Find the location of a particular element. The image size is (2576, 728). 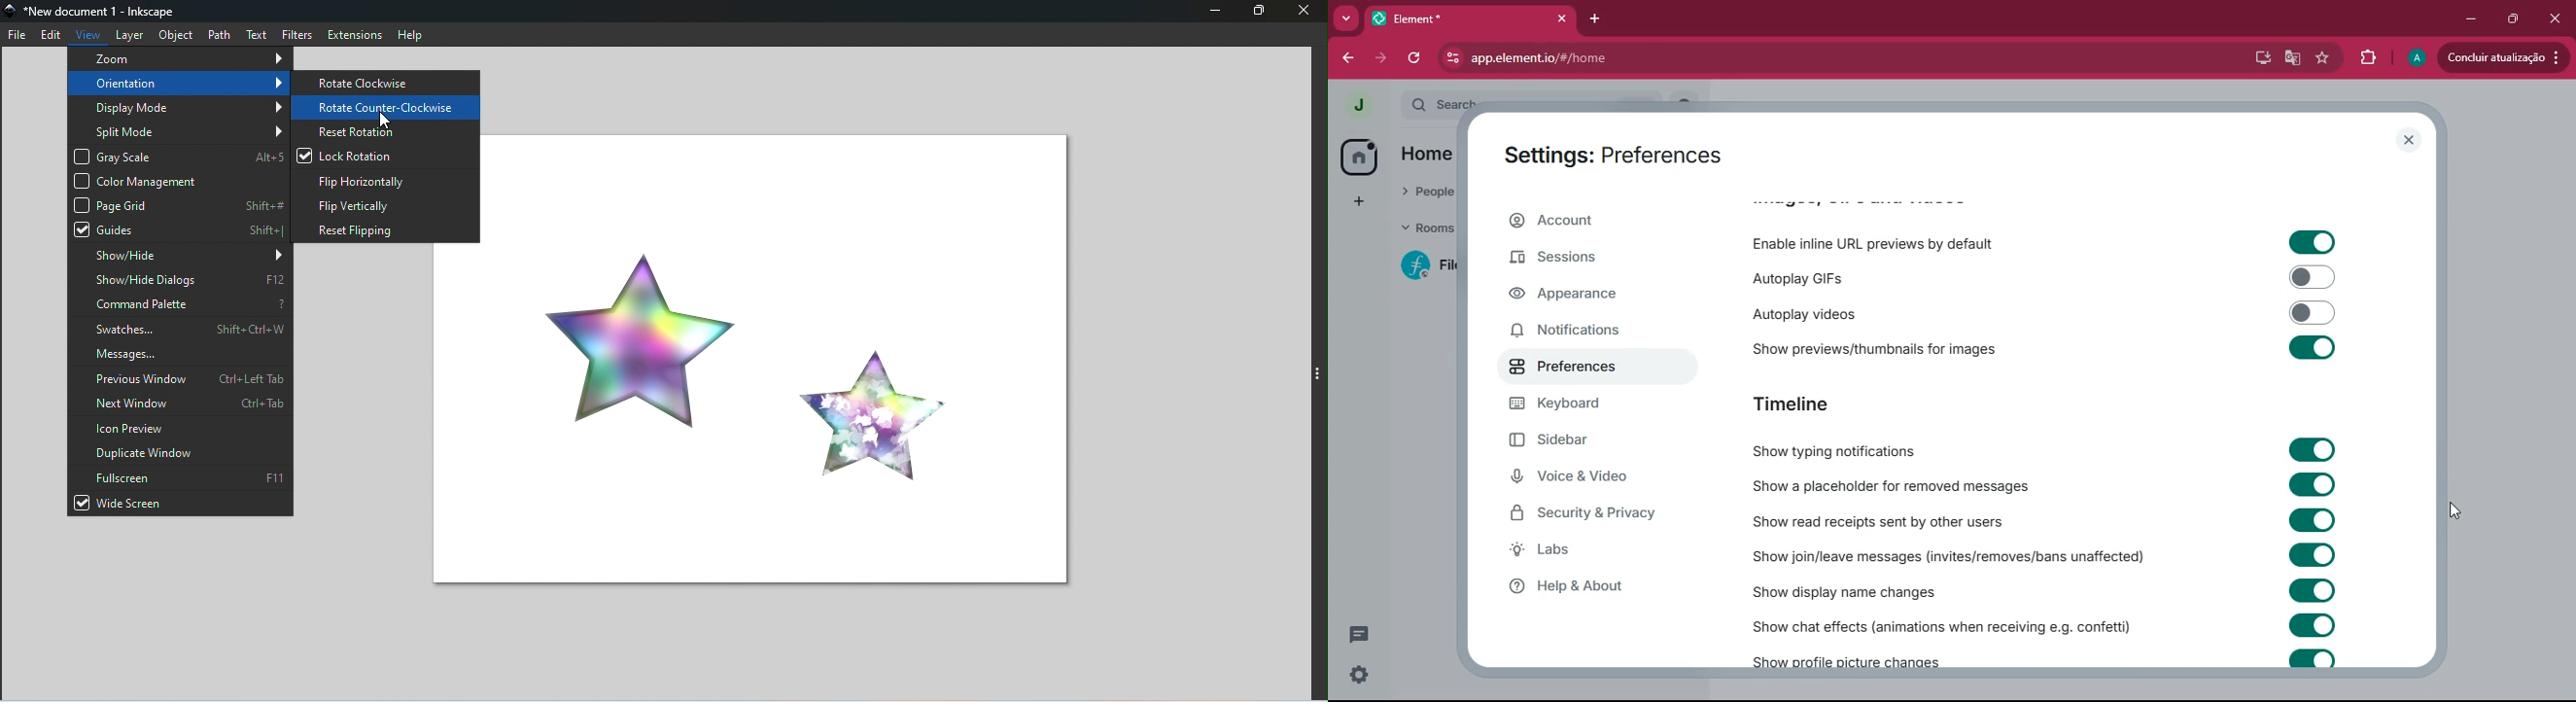

Close is located at coordinates (1305, 14).